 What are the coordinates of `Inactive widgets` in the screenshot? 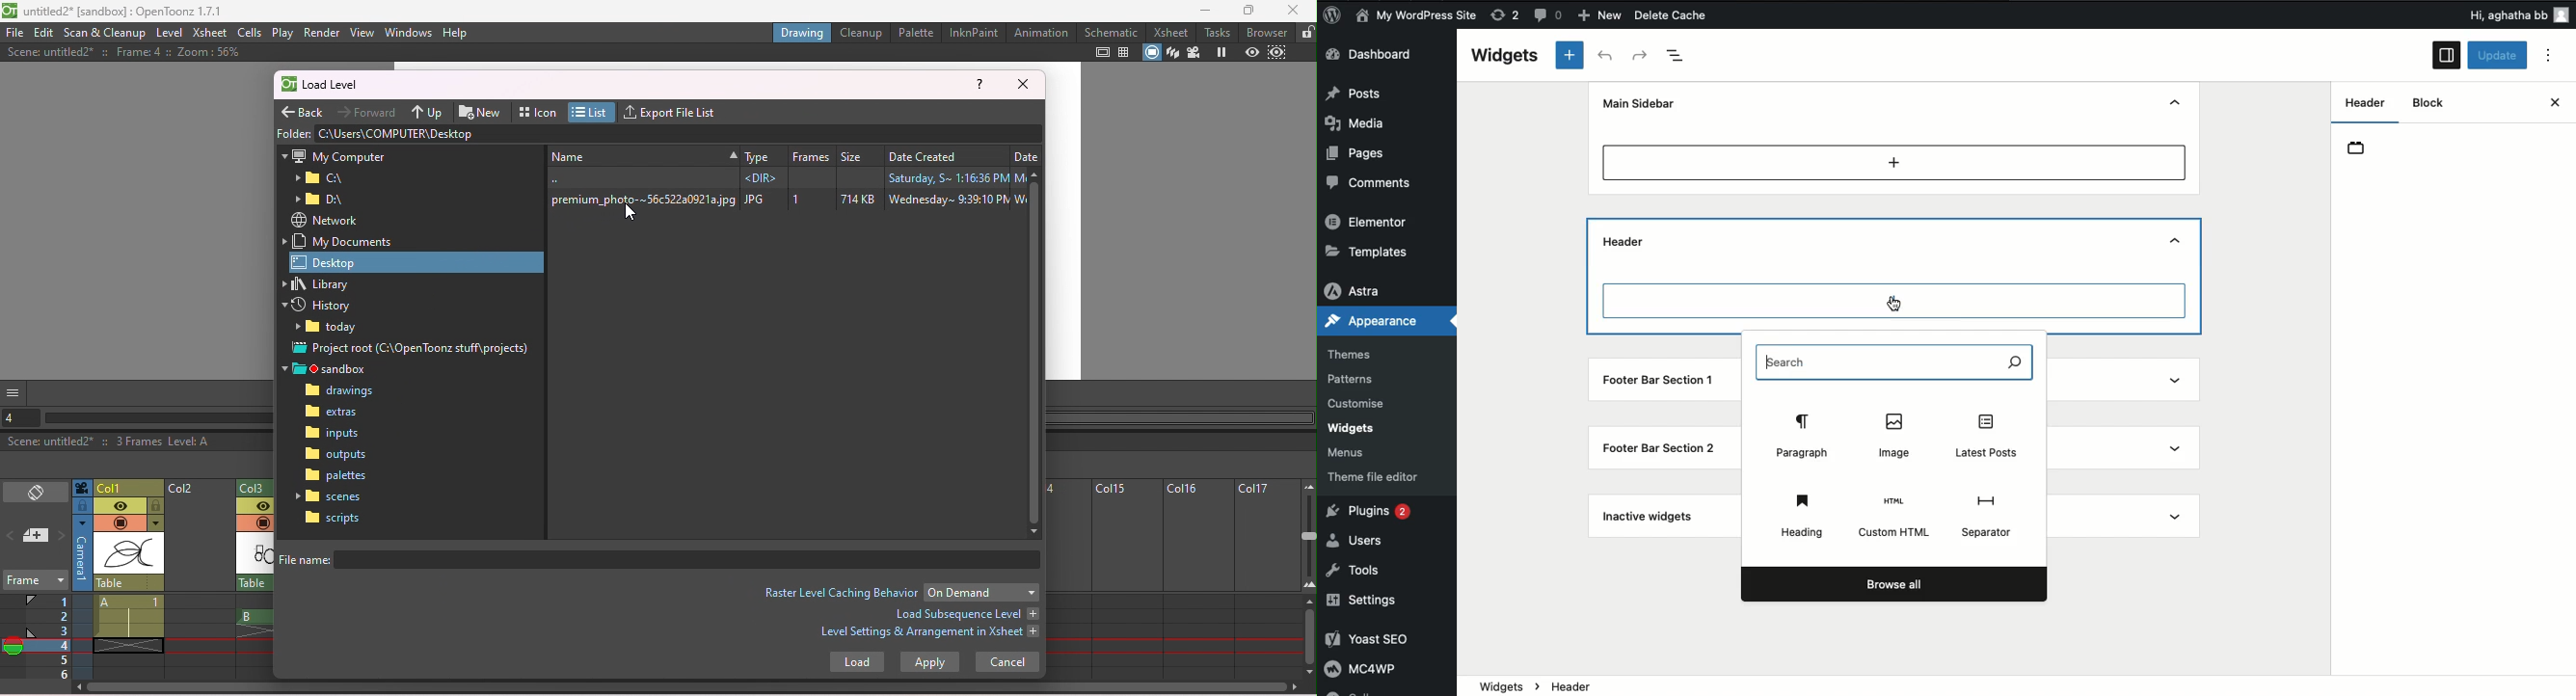 It's located at (1649, 519).